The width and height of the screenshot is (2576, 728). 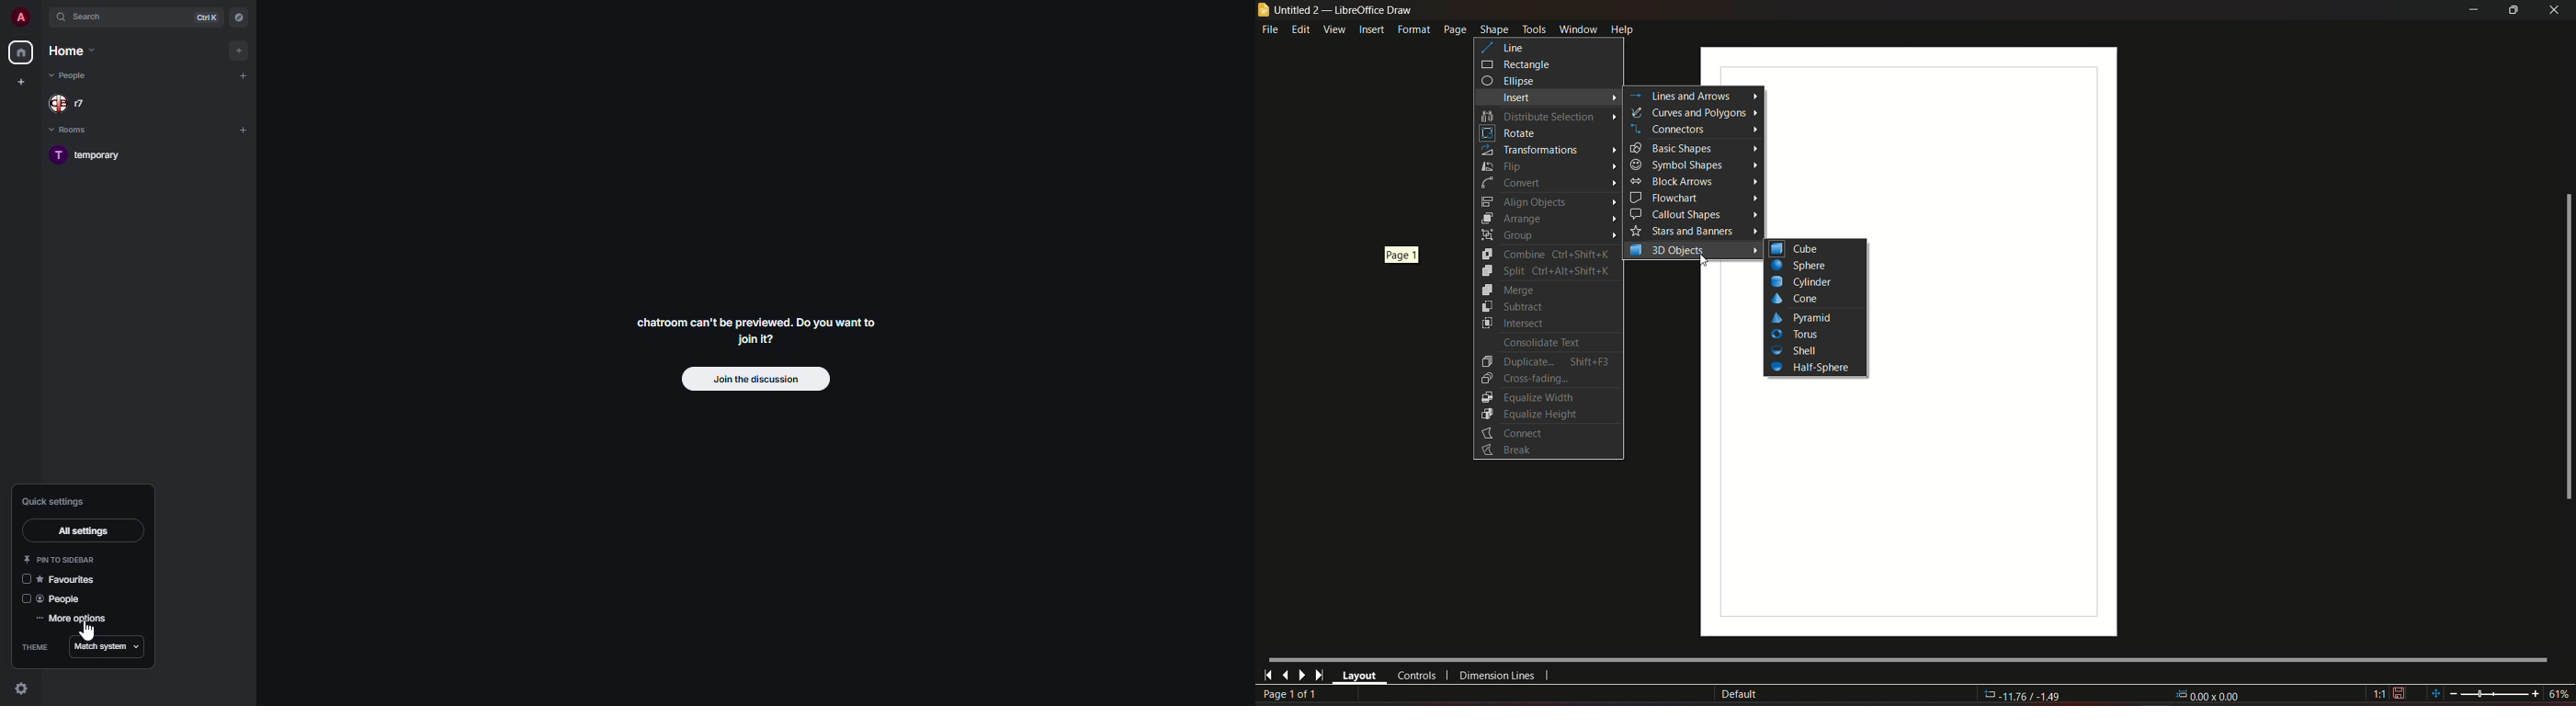 What do you see at coordinates (1613, 202) in the screenshot?
I see `Arrow` at bounding box center [1613, 202].